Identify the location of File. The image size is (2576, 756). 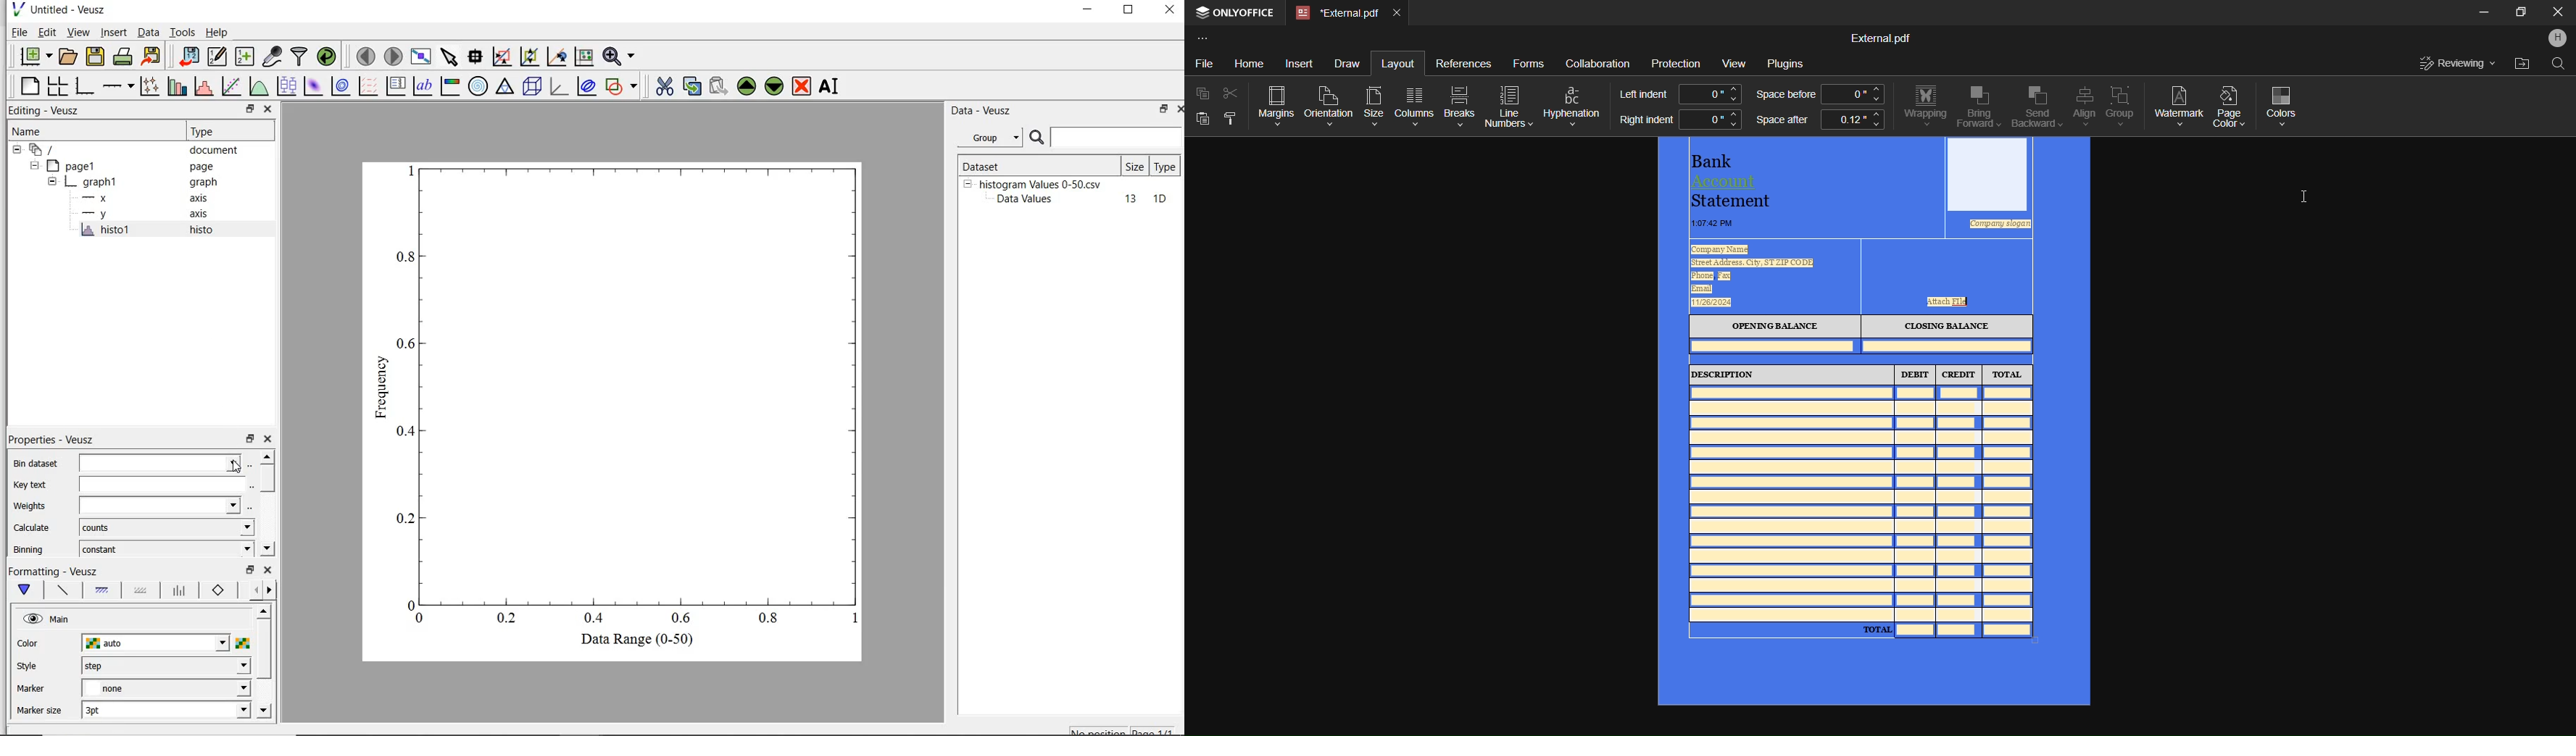
(1205, 61).